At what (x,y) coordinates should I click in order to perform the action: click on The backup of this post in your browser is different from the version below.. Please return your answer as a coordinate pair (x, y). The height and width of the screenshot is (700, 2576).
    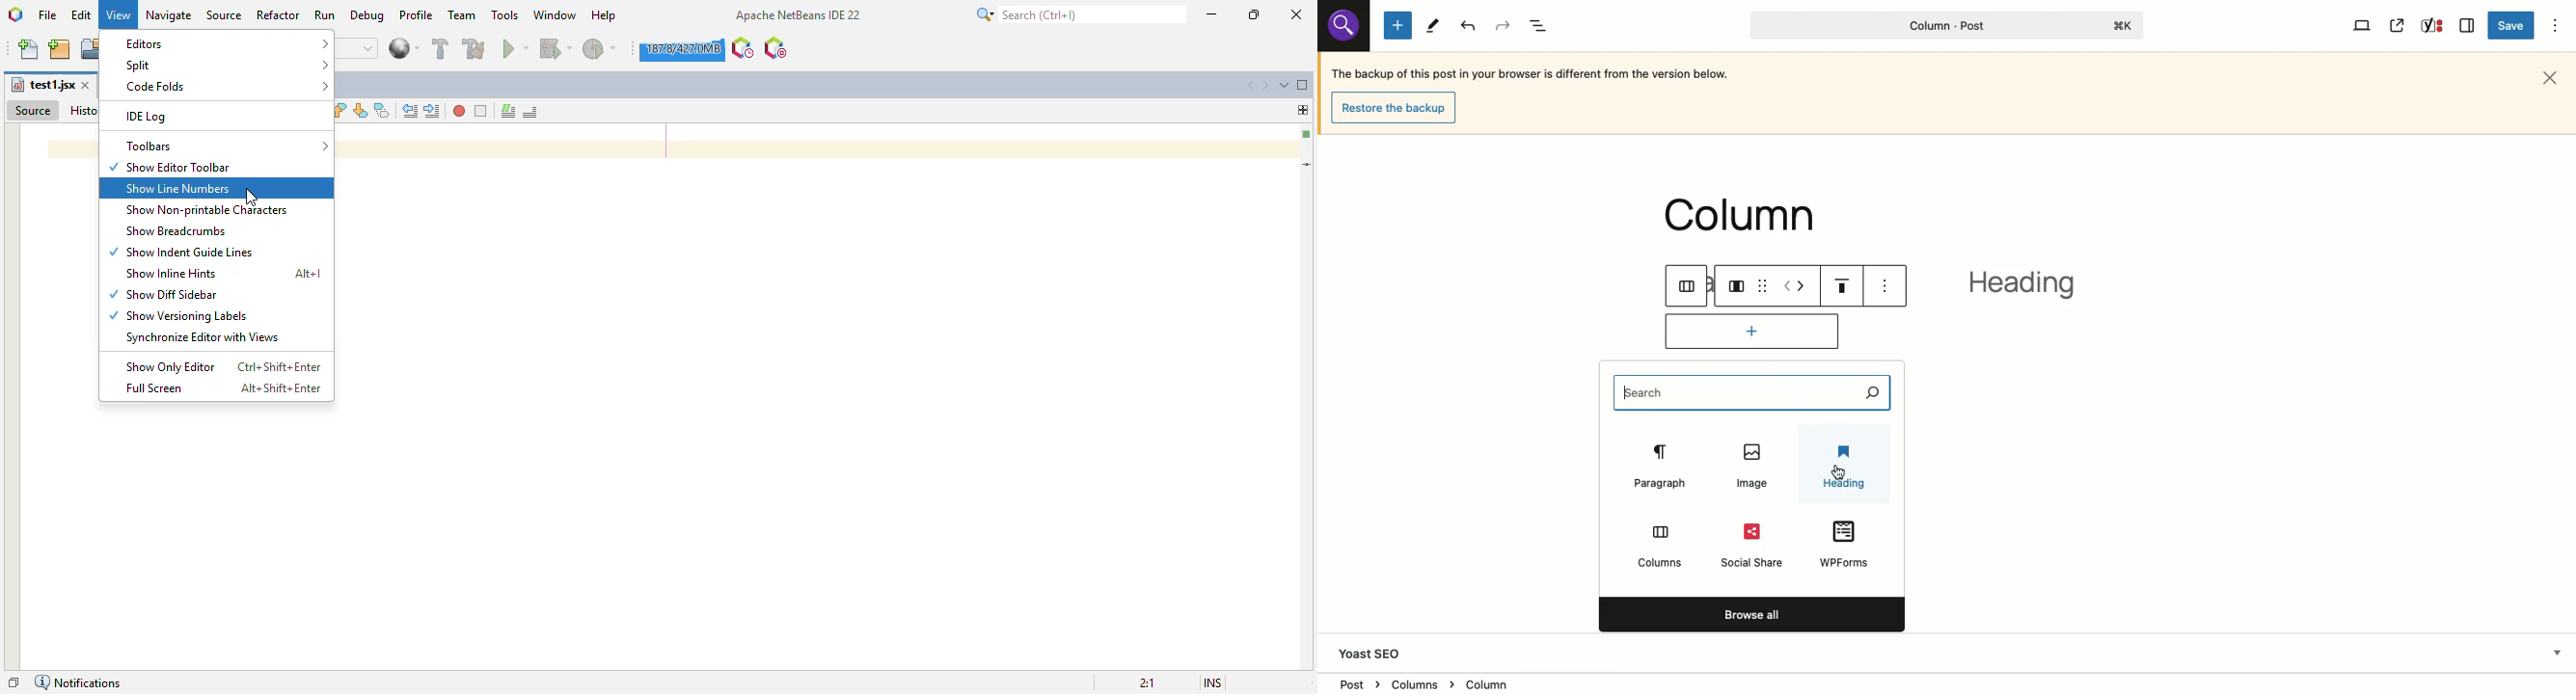
    Looking at the image, I should click on (1532, 76).